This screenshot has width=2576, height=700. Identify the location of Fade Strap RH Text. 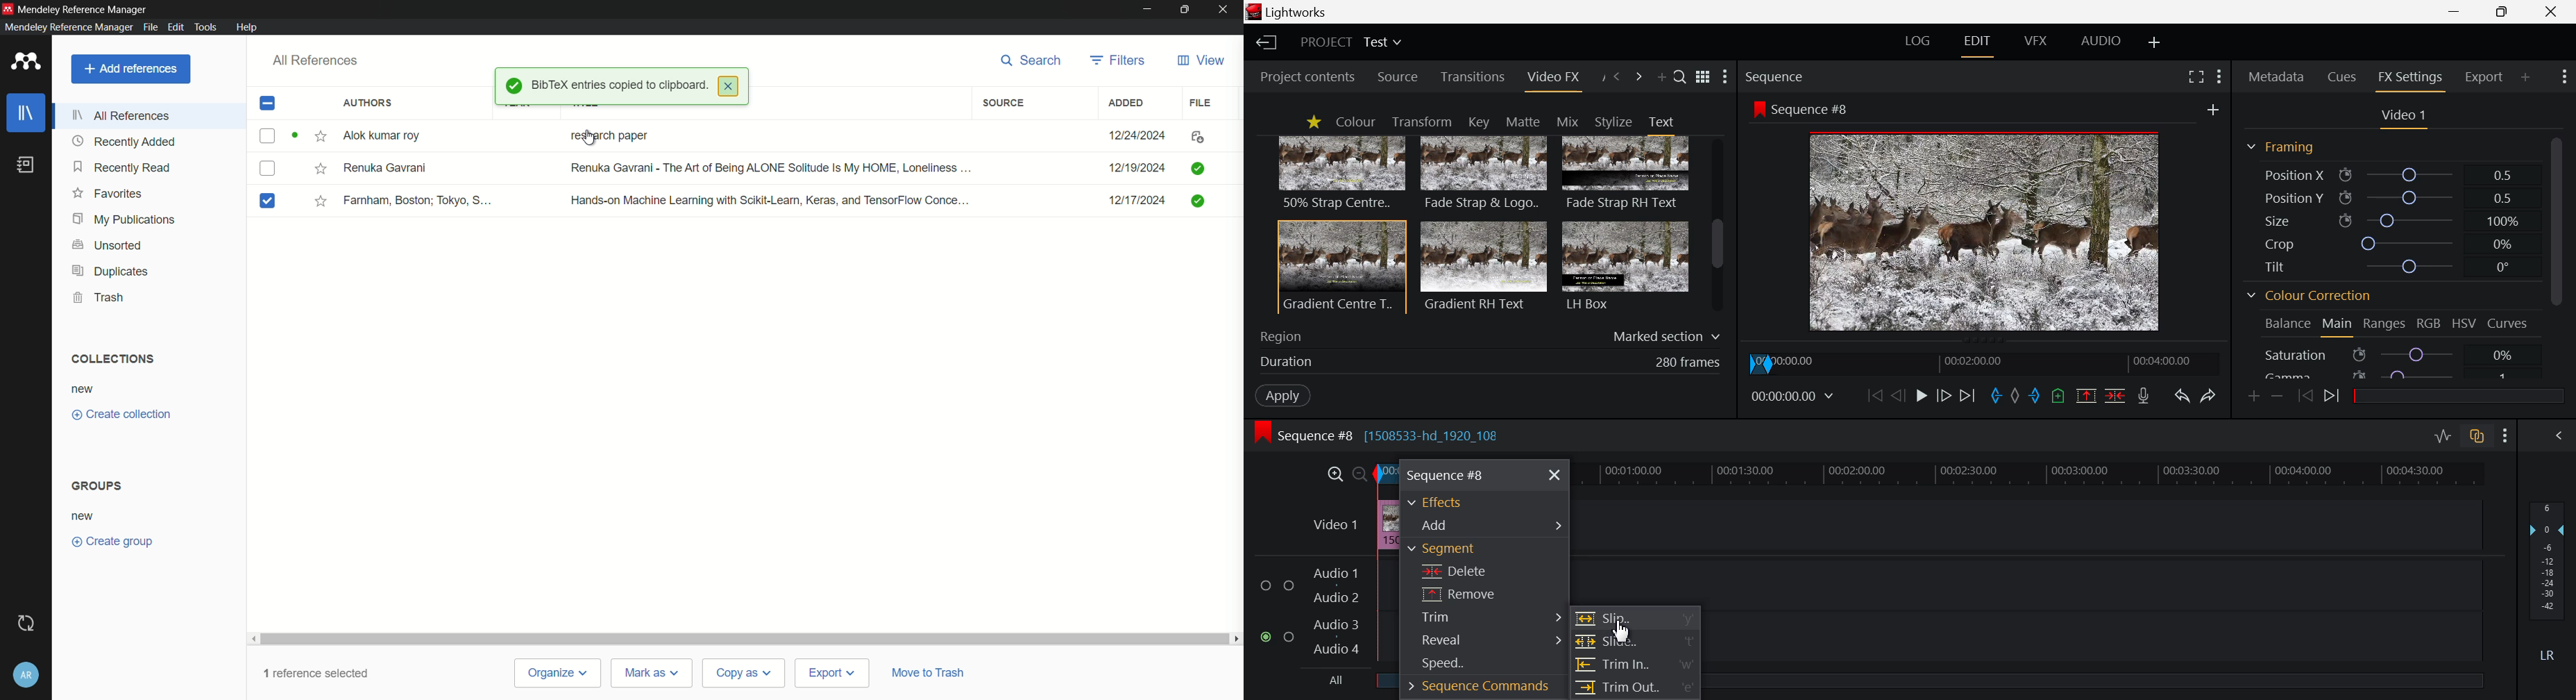
(1627, 174).